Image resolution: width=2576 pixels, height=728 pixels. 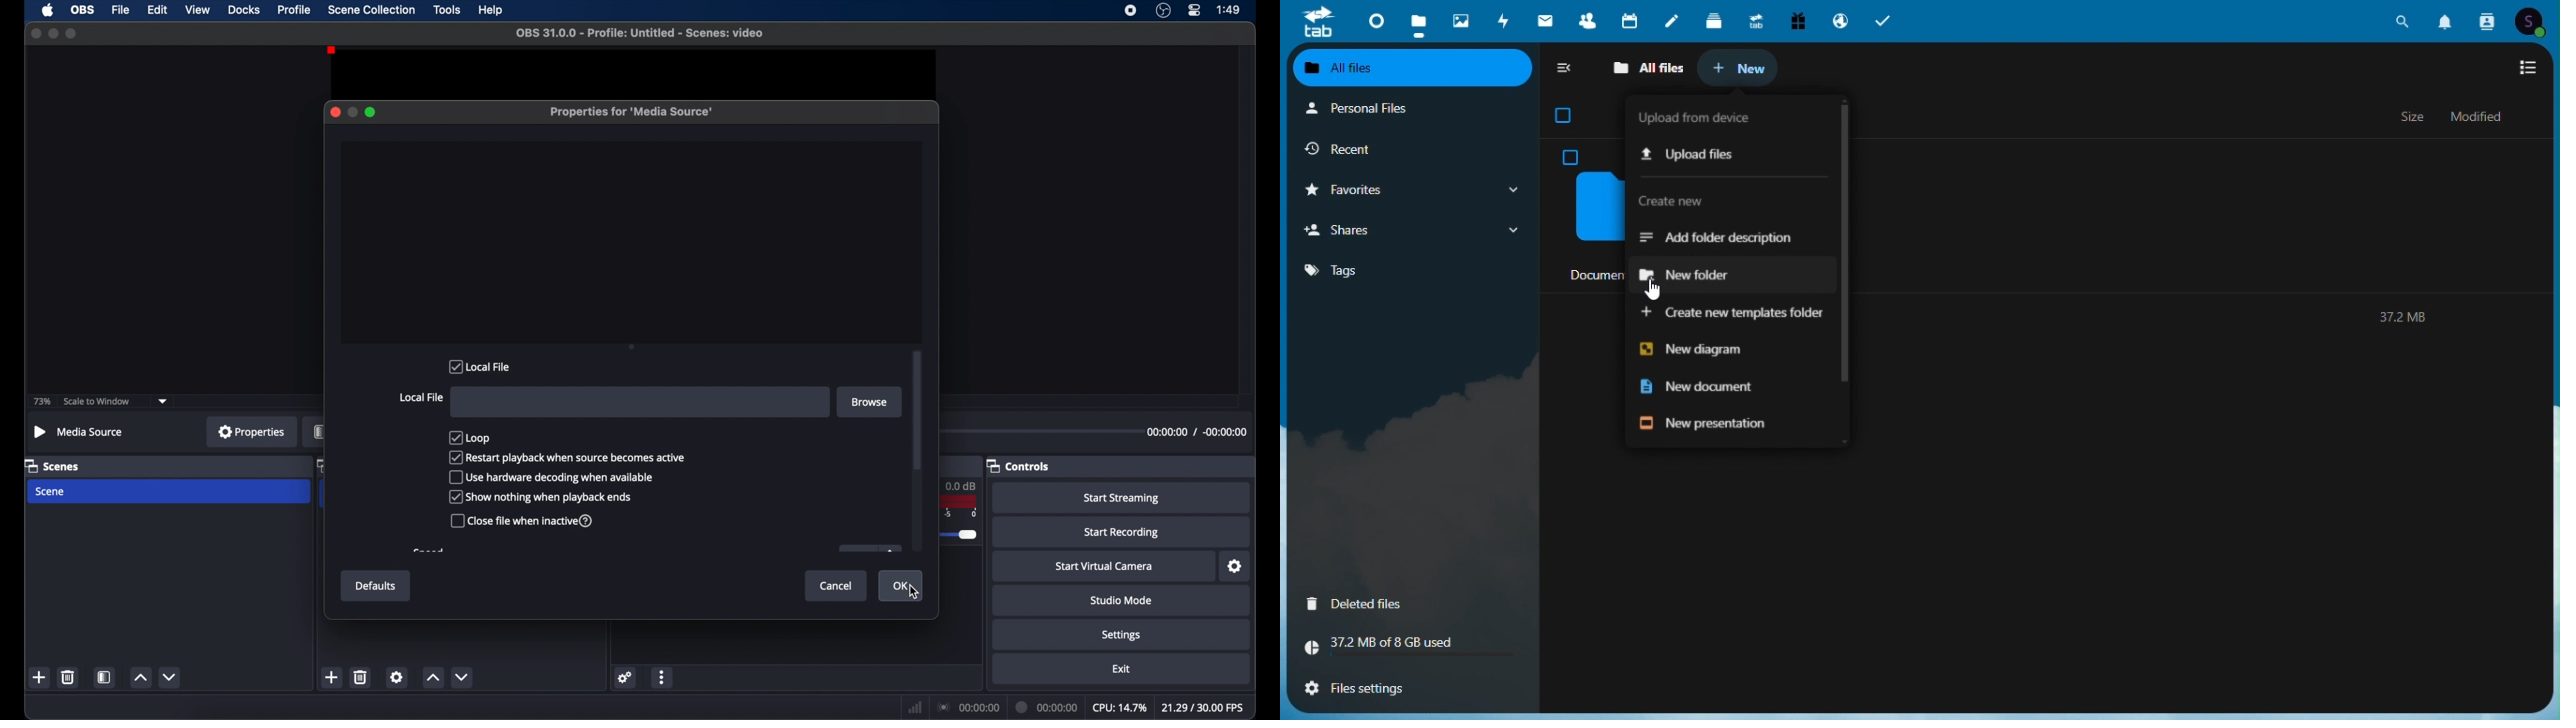 What do you see at coordinates (157, 10) in the screenshot?
I see `edit` at bounding box center [157, 10].